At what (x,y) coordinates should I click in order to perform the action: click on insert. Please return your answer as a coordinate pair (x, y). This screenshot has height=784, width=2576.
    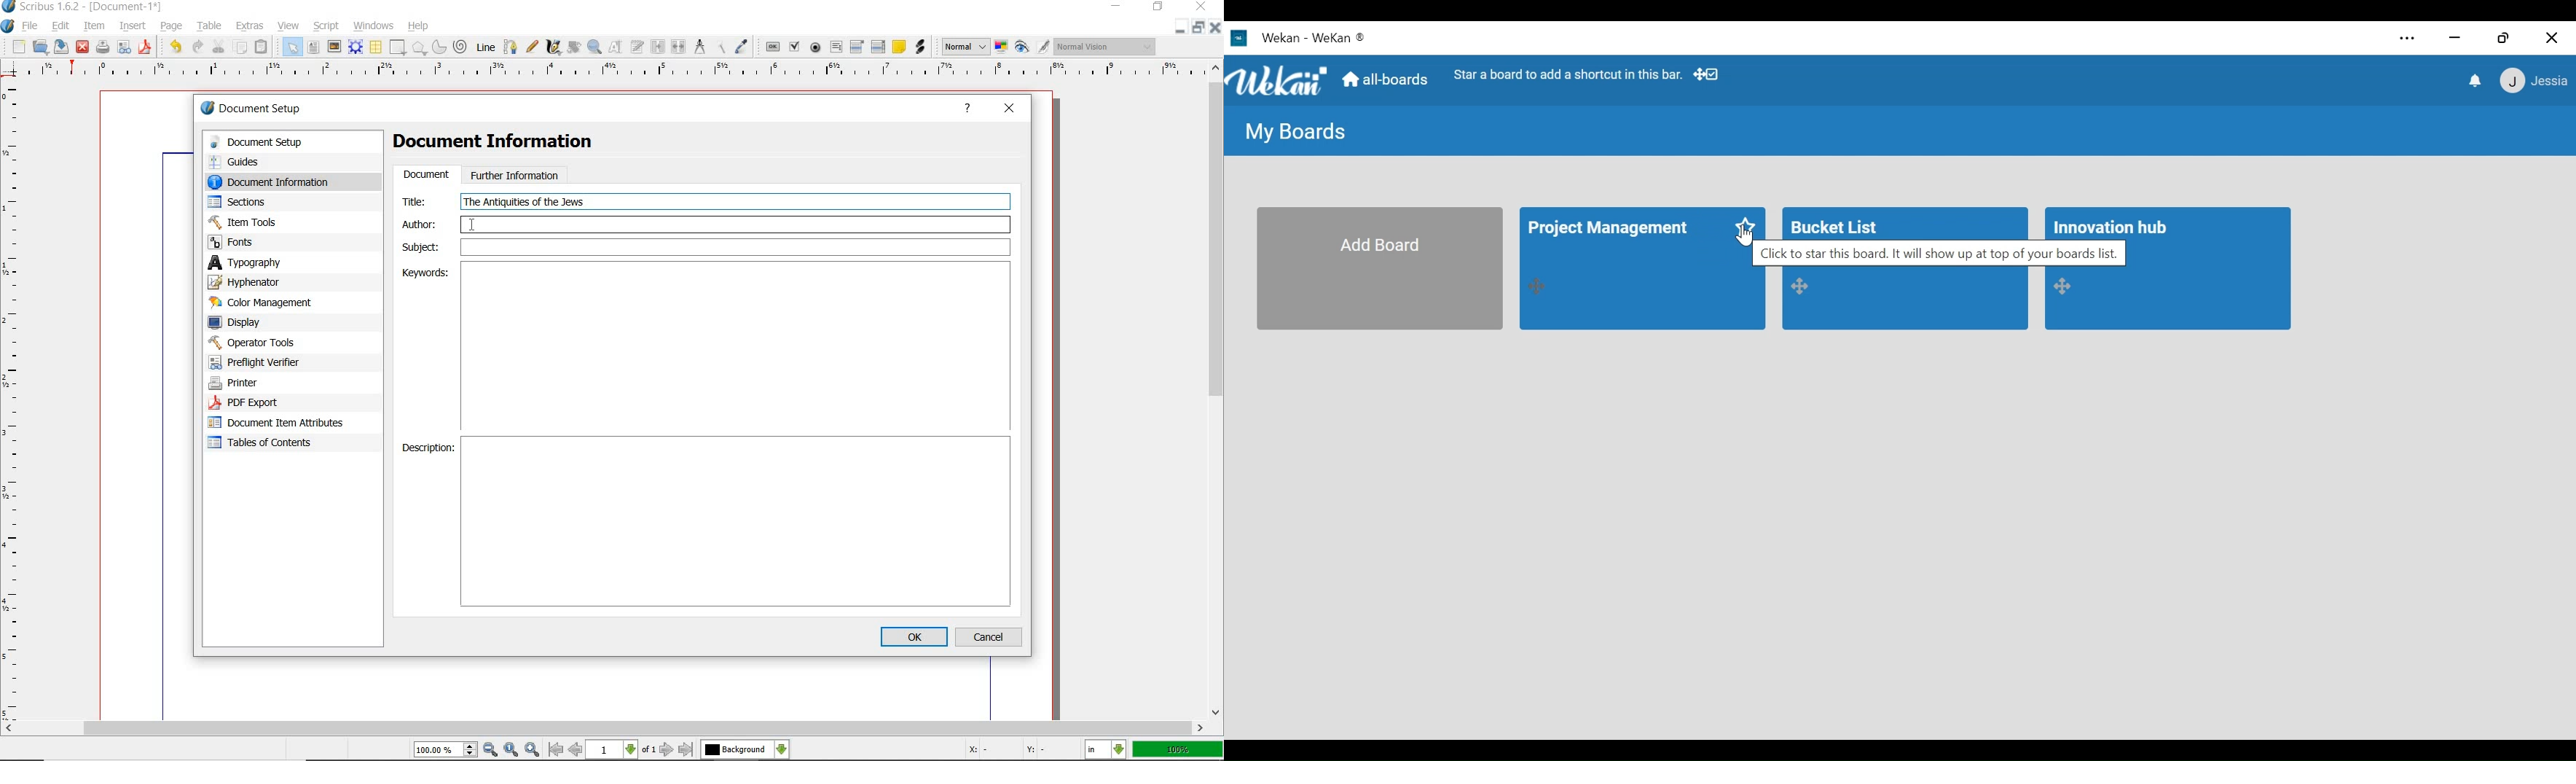
    Looking at the image, I should click on (133, 26).